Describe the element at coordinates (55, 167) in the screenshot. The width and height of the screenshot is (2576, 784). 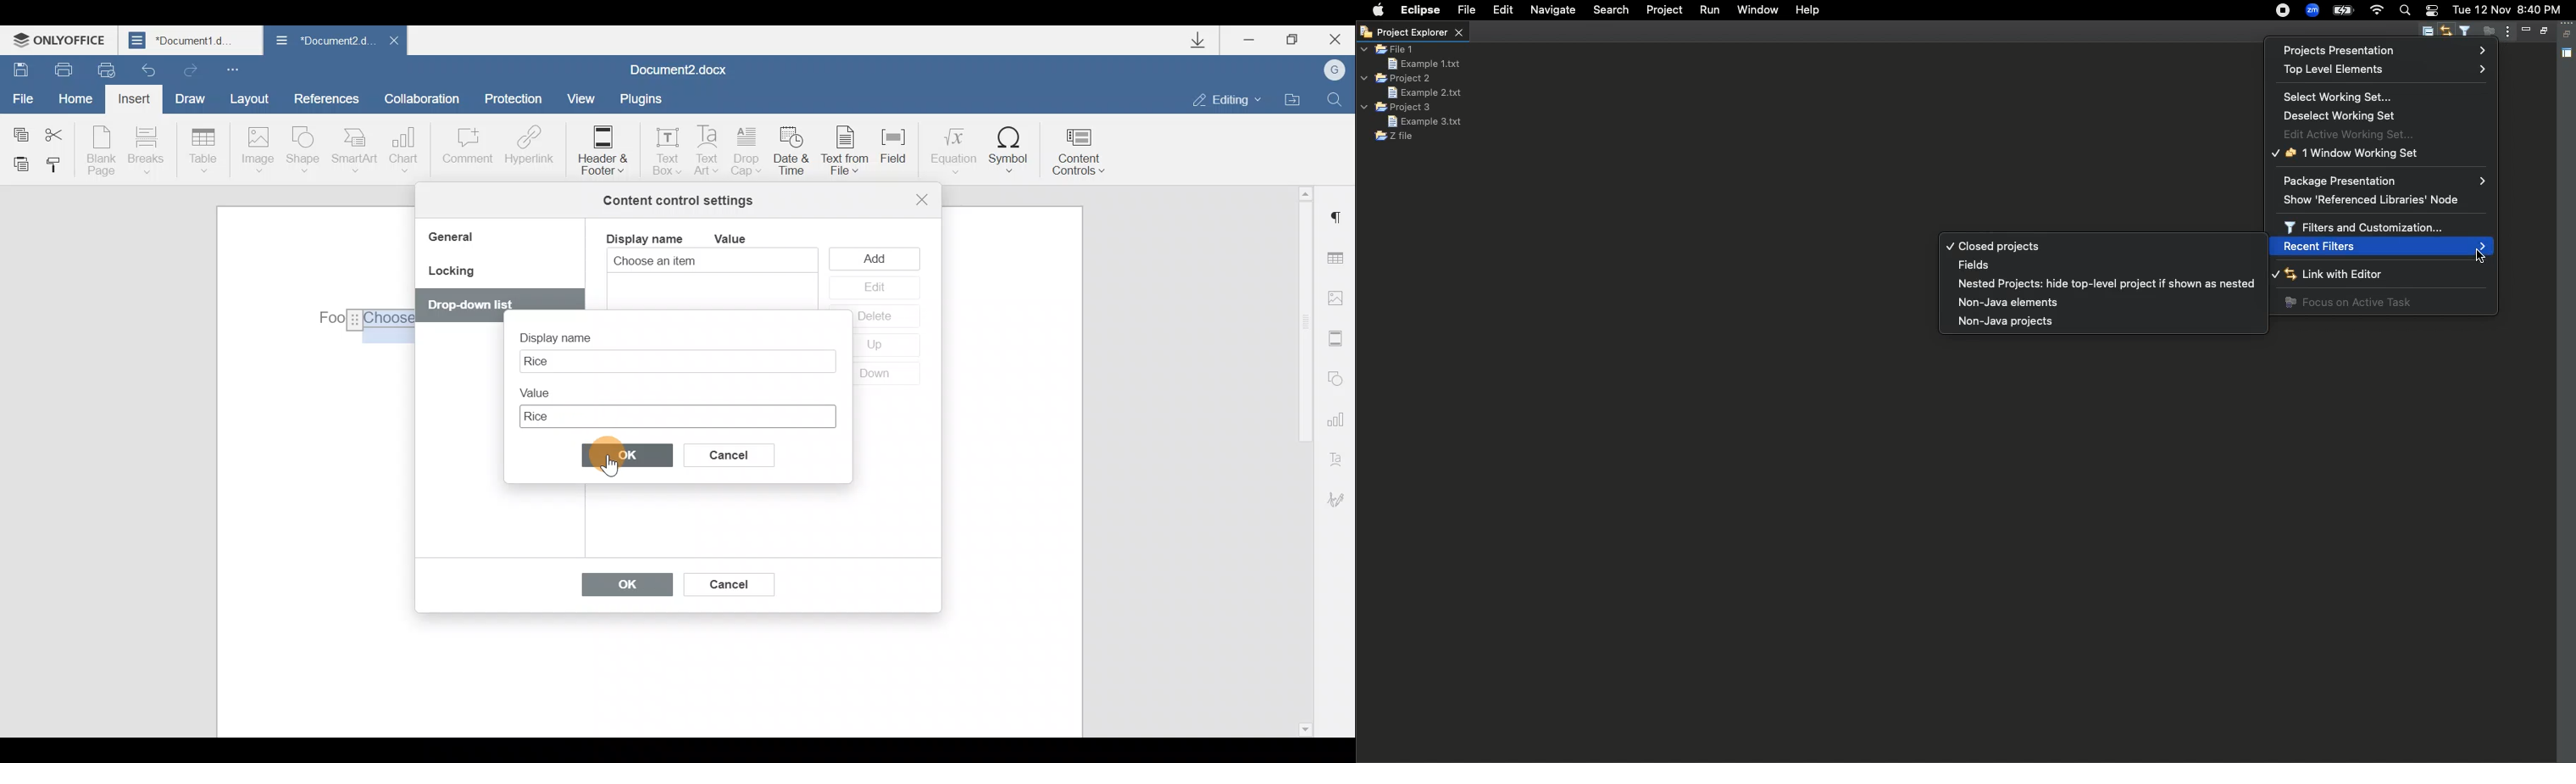
I see `Copy style` at that location.